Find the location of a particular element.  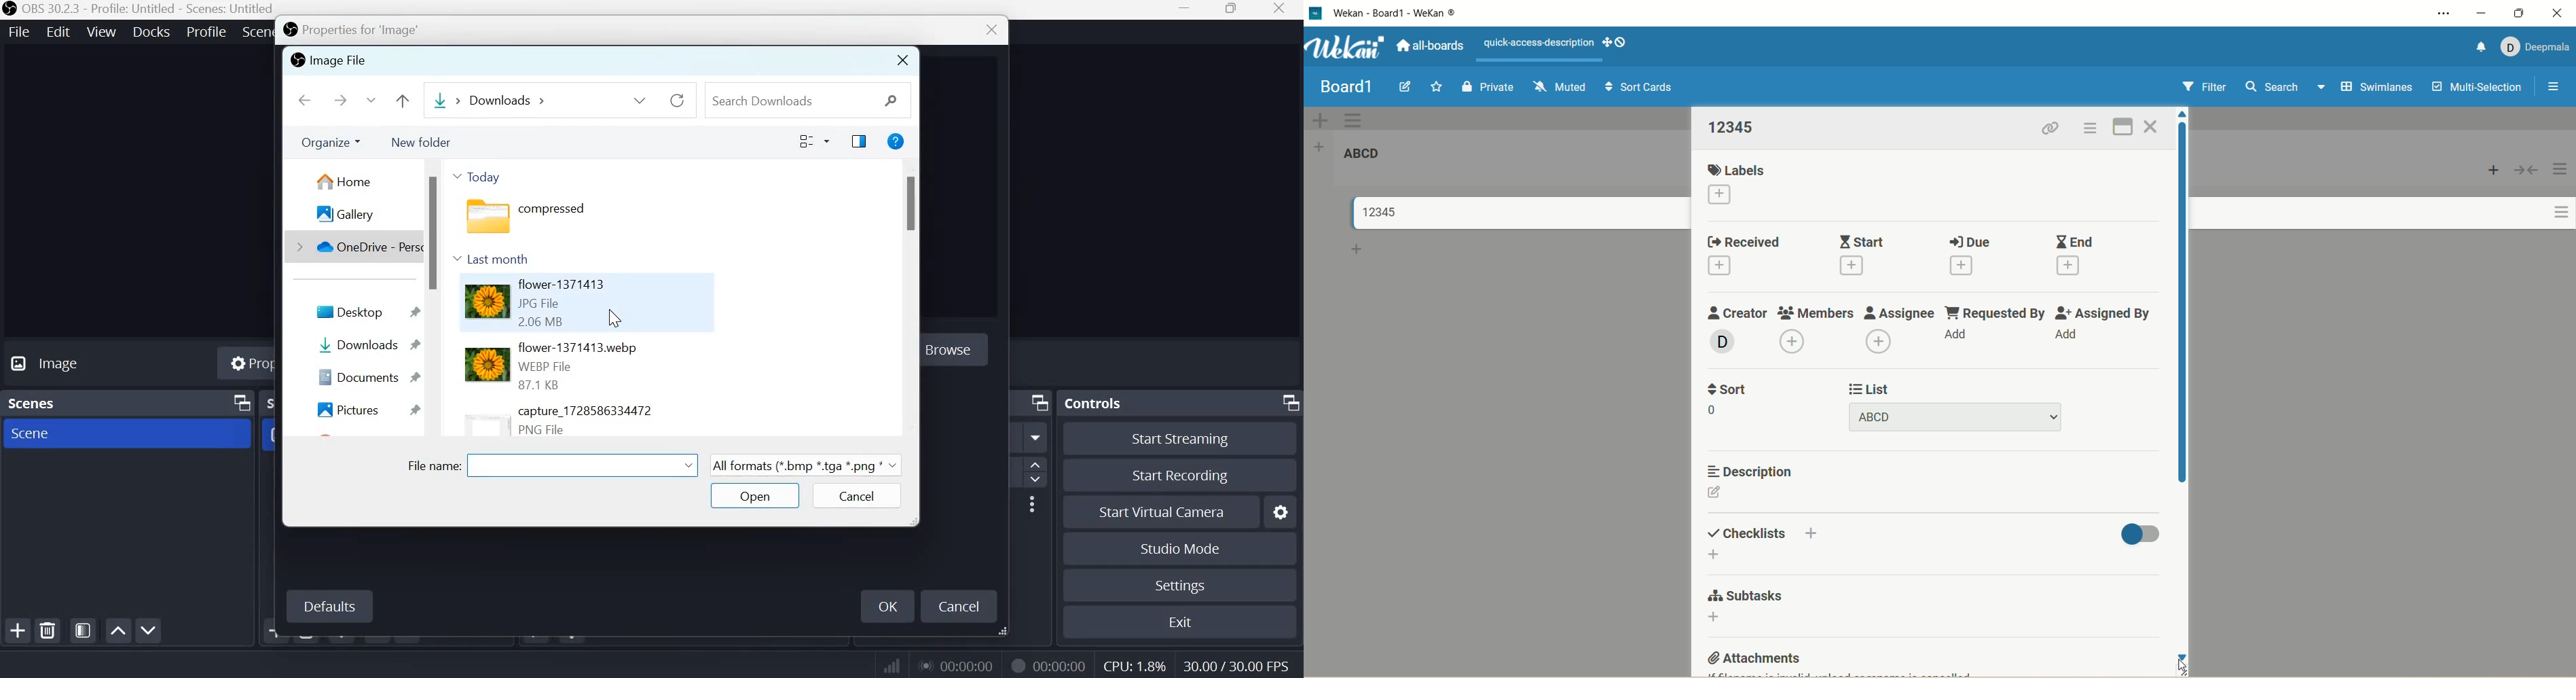

00:00:00 is located at coordinates (959, 666).